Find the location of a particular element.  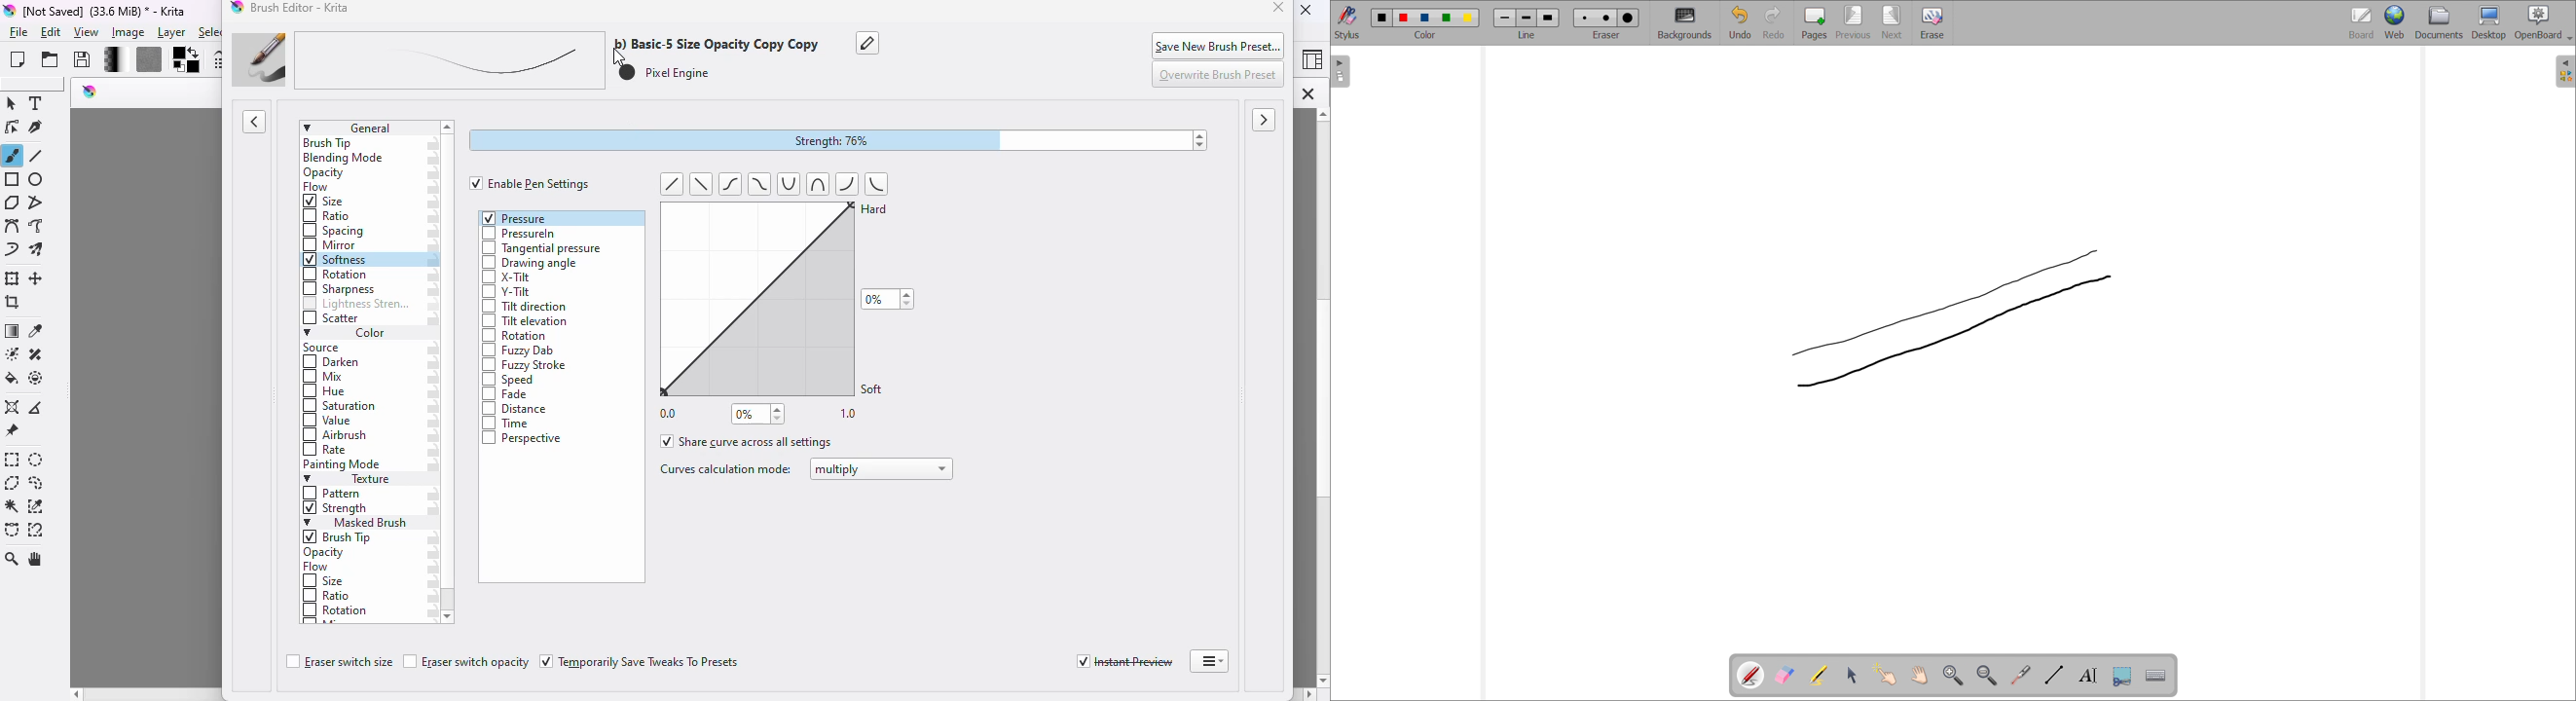

logo is located at coordinates (10, 12).